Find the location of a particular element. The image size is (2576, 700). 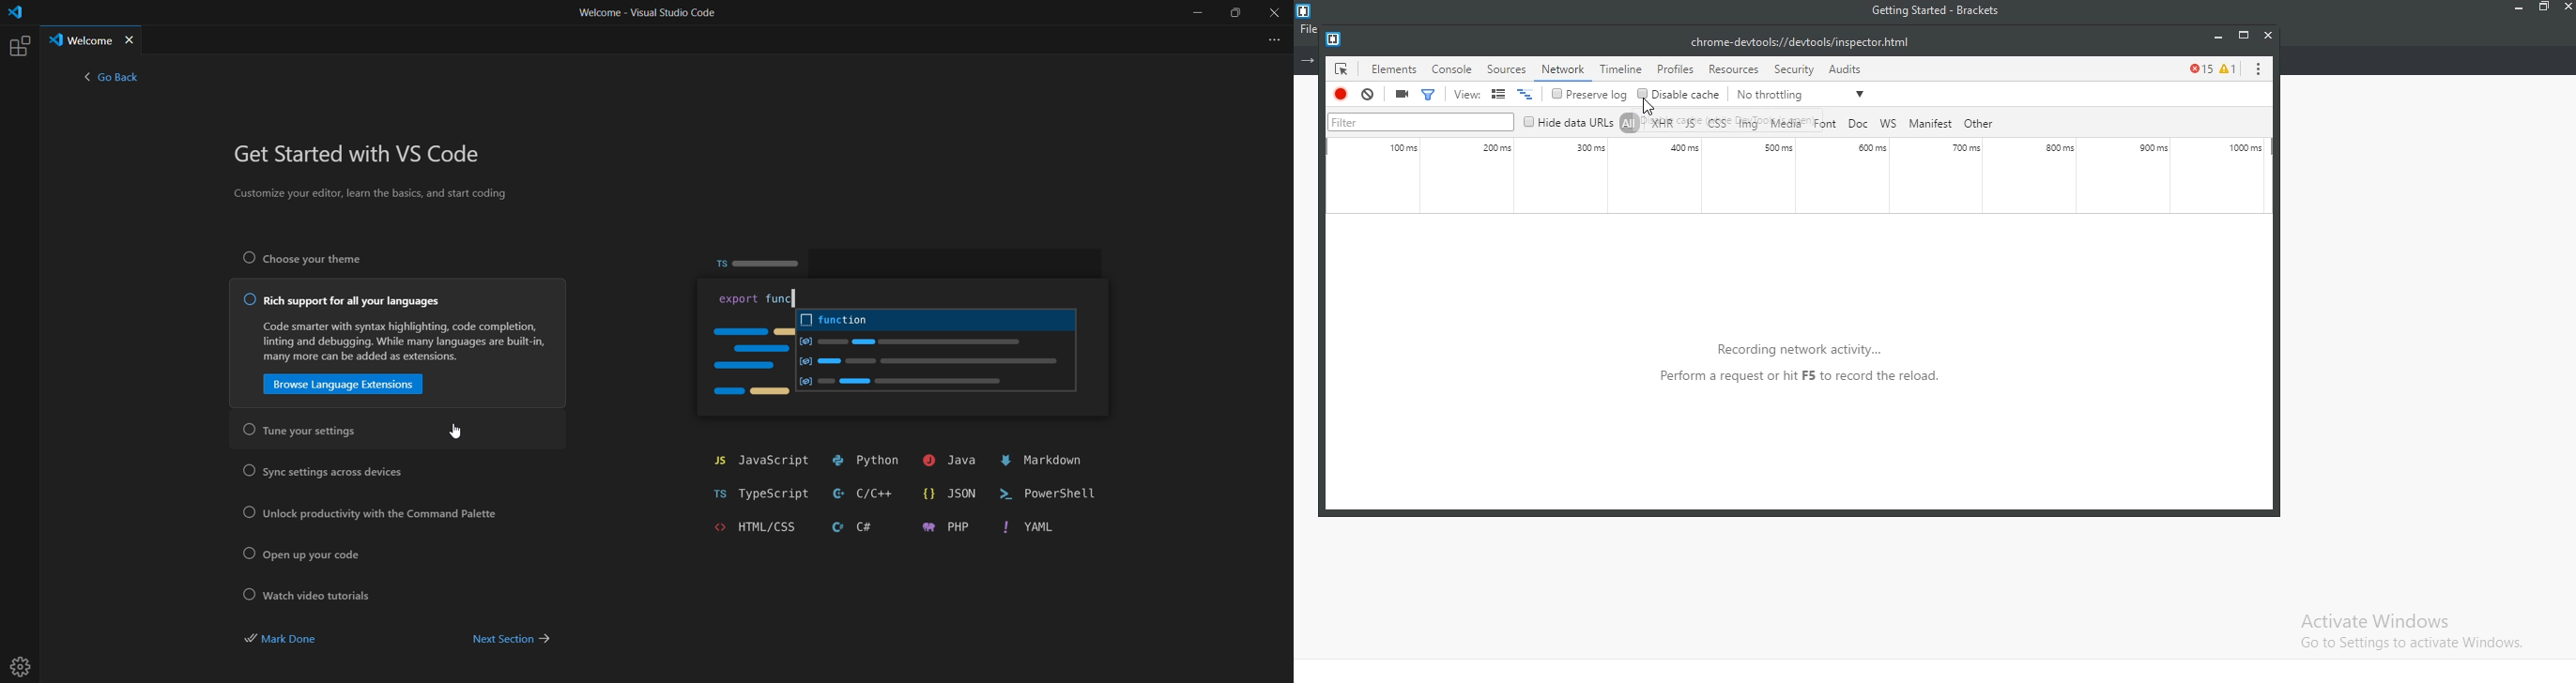

sync setting across devices is located at coordinates (324, 471).